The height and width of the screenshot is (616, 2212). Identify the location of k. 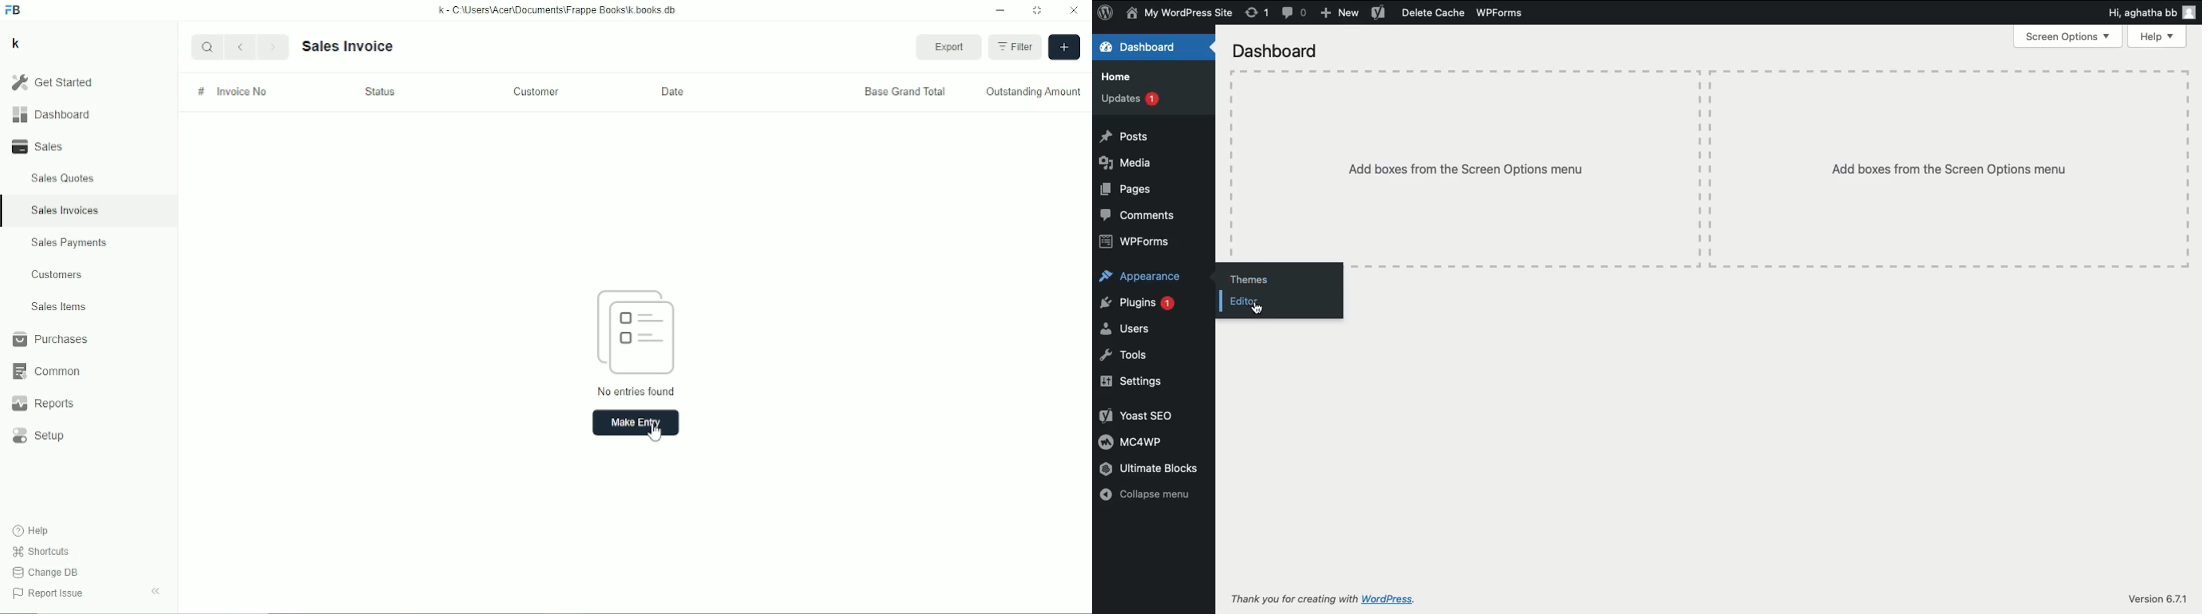
(15, 43).